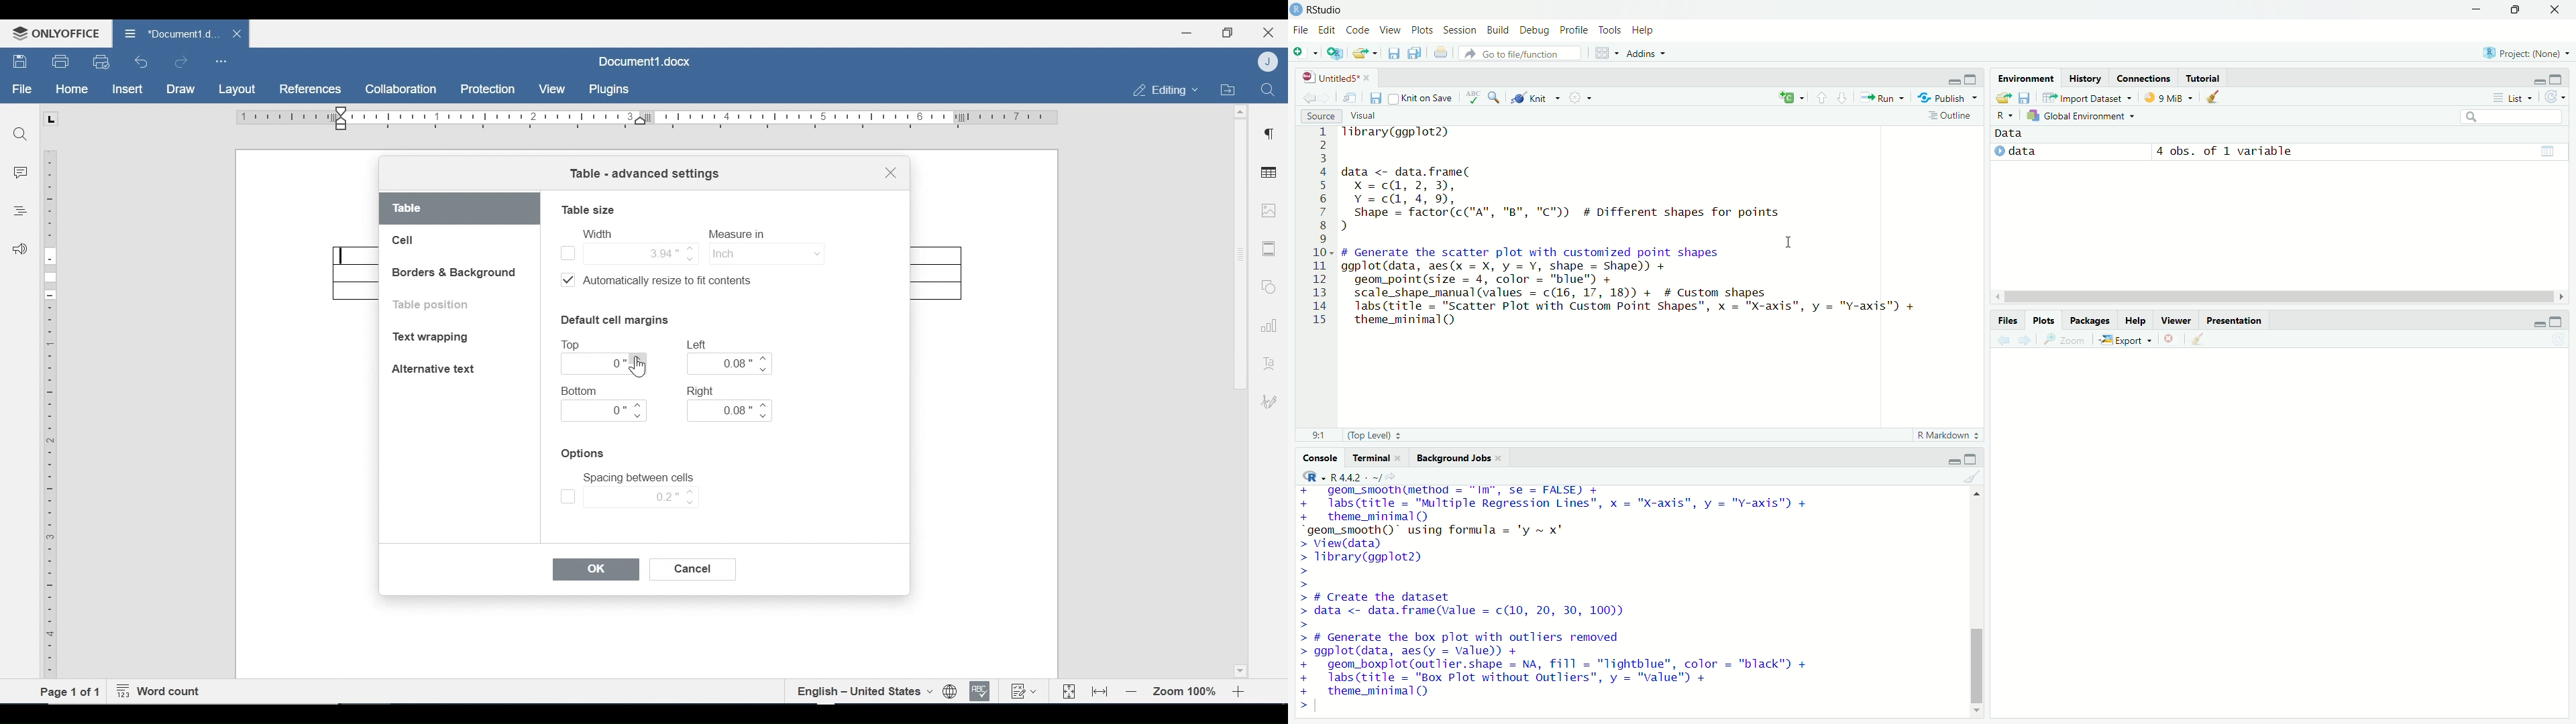 This screenshot has width=2576, height=728. What do you see at coordinates (2559, 340) in the screenshot?
I see `Refresh current plot` at bounding box center [2559, 340].